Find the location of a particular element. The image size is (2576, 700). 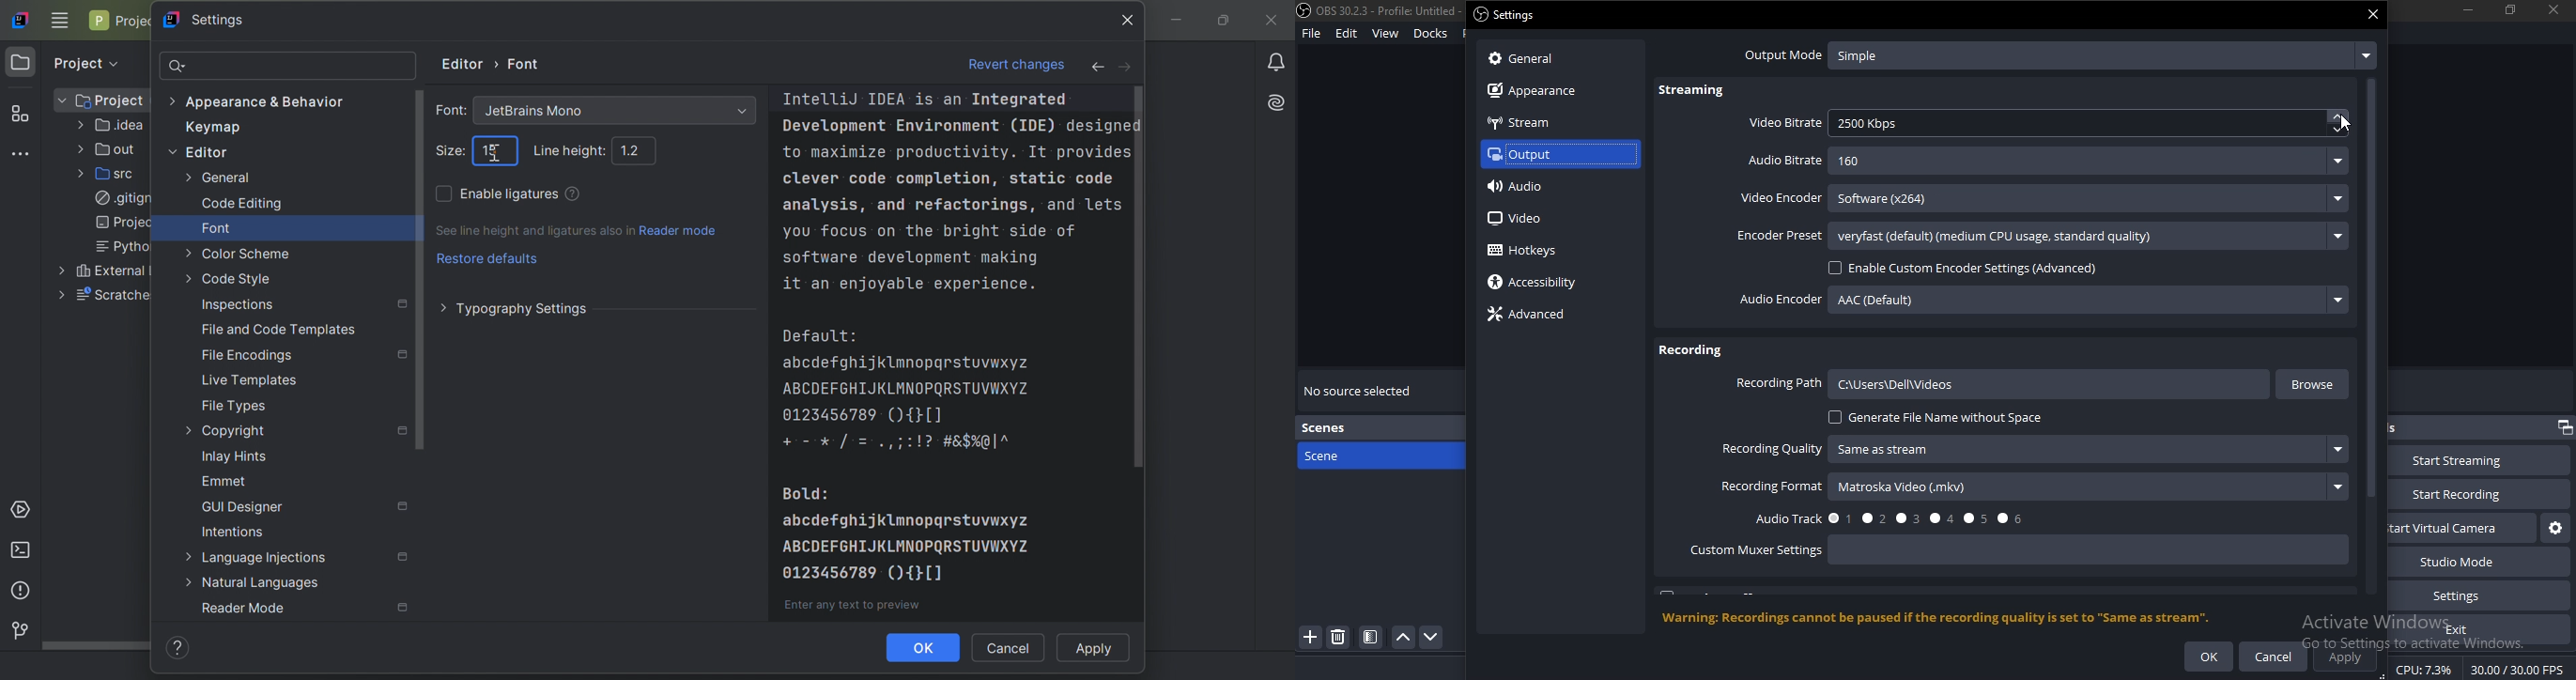

restore is located at coordinates (2510, 8).